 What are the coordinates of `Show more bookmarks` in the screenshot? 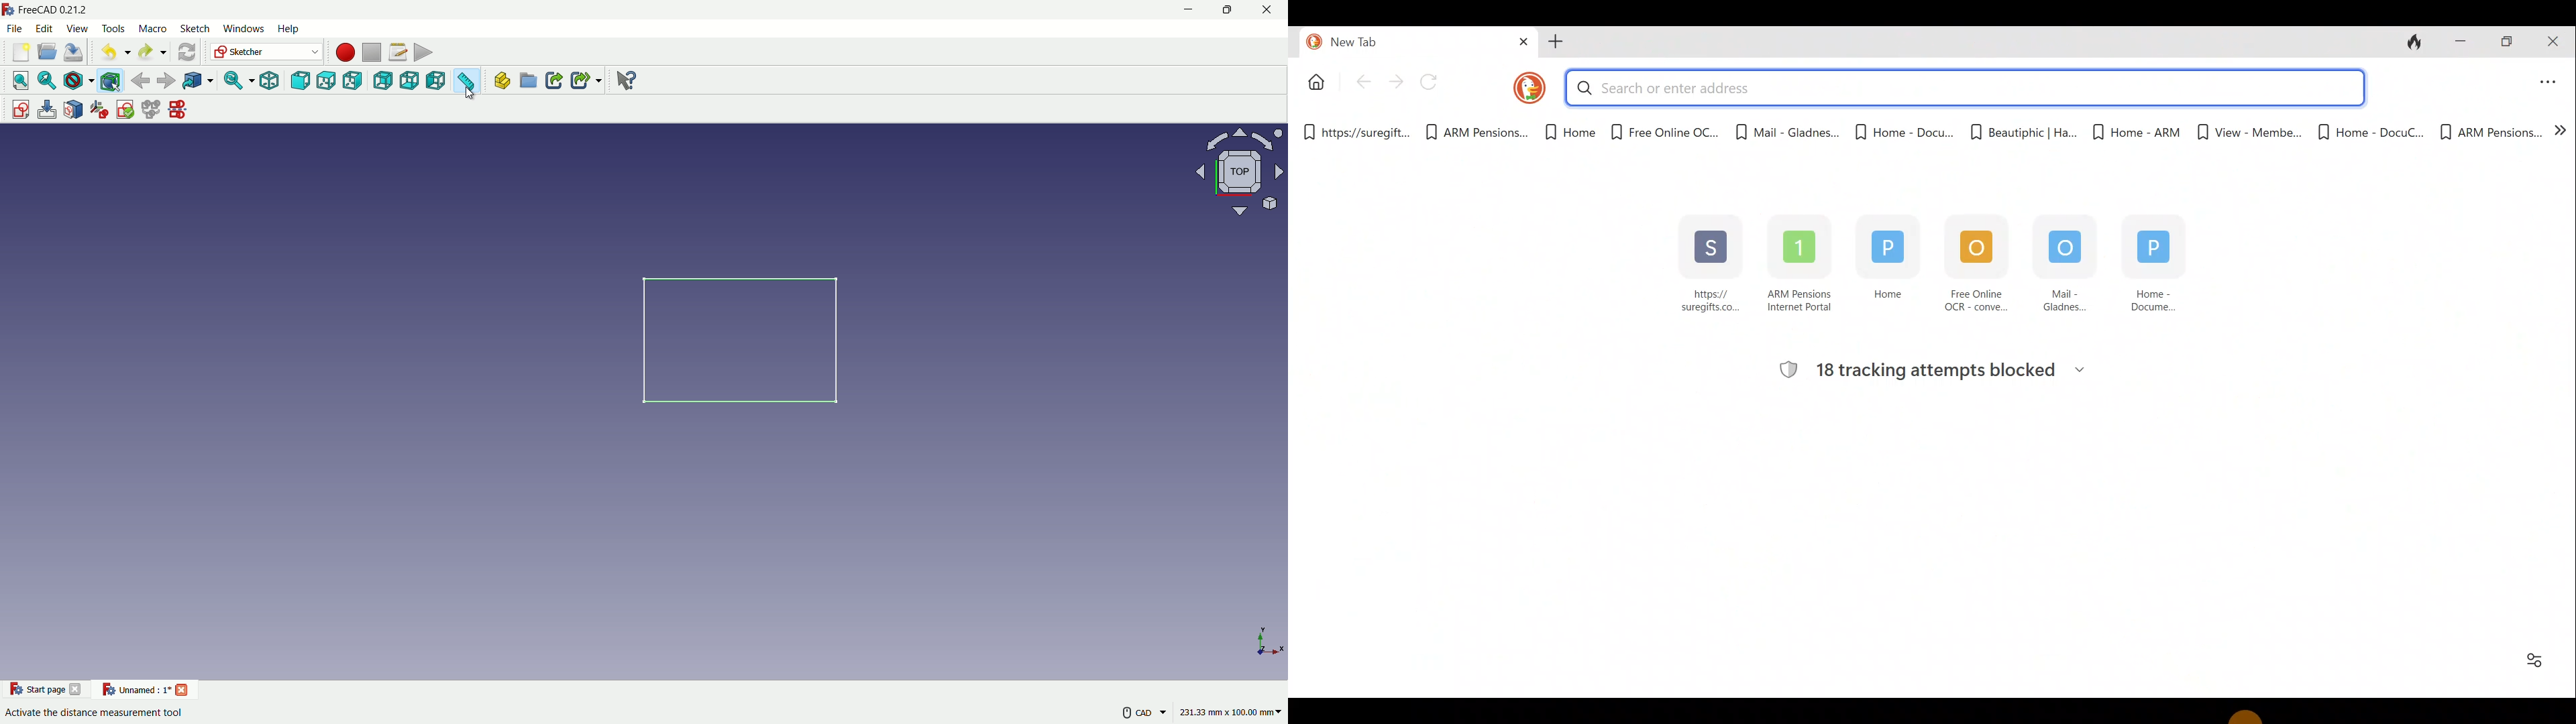 It's located at (2561, 134).